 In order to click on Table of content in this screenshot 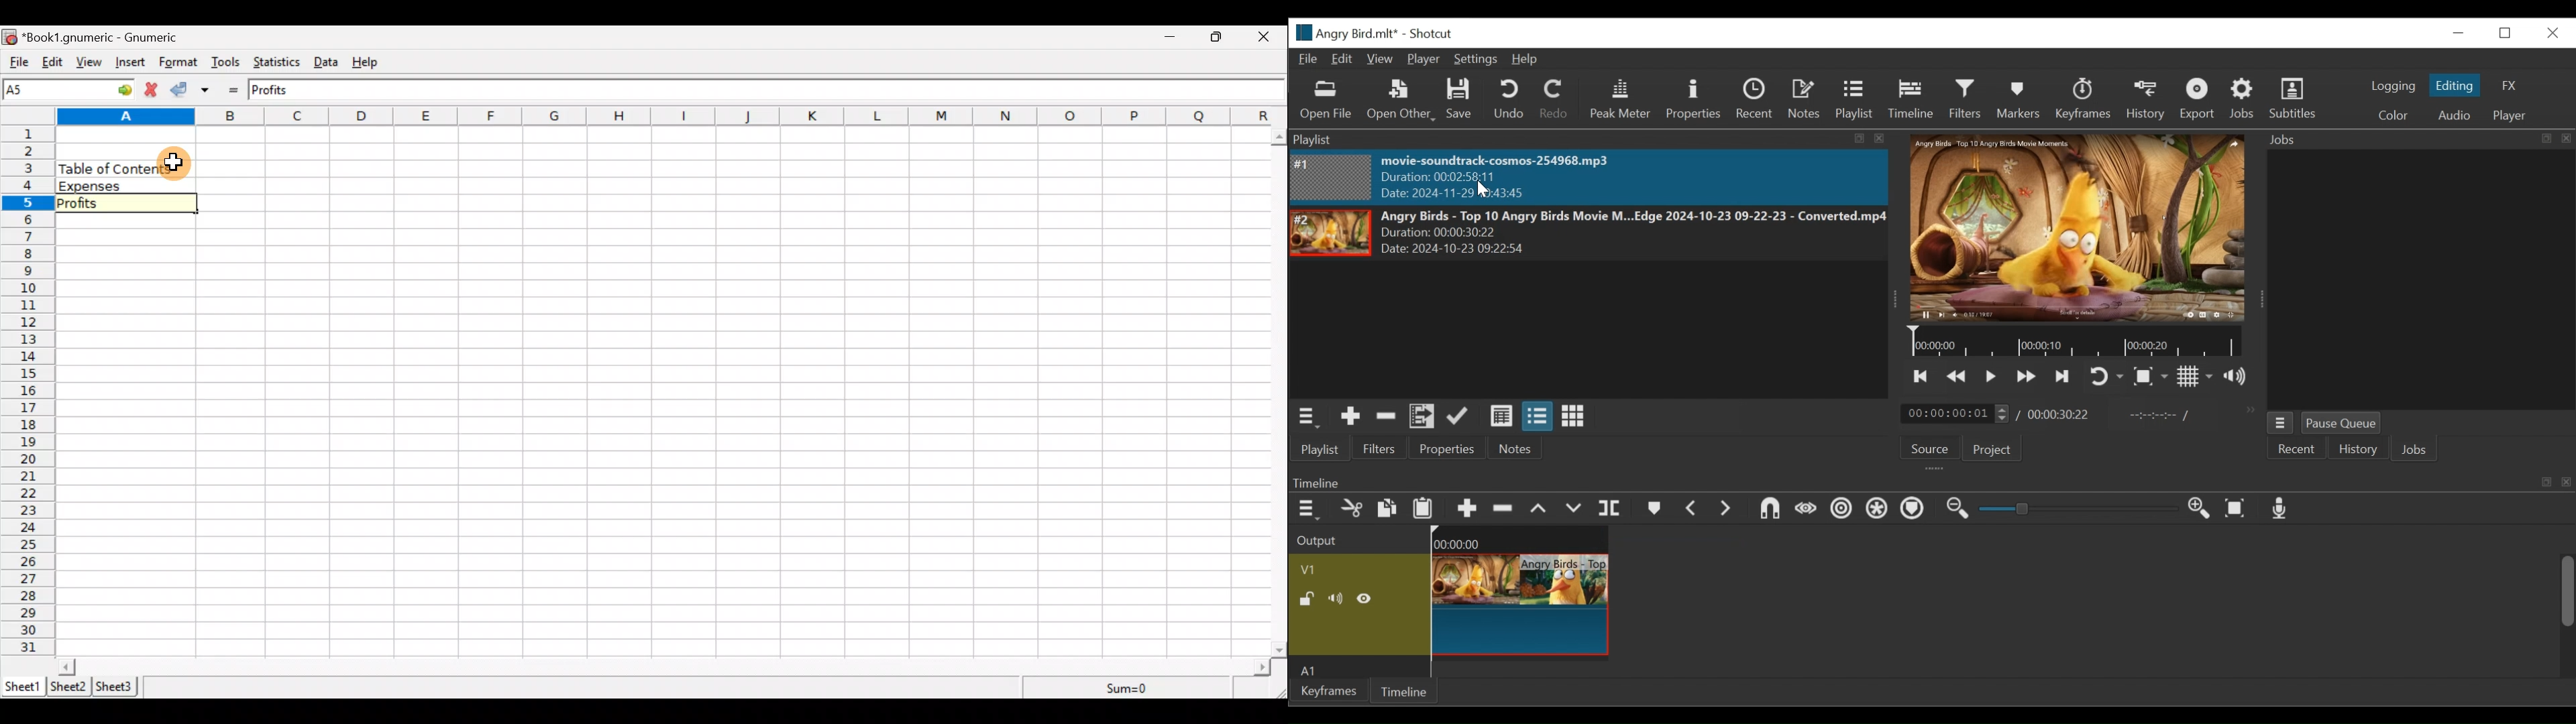, I will do `click(108, 168)`.